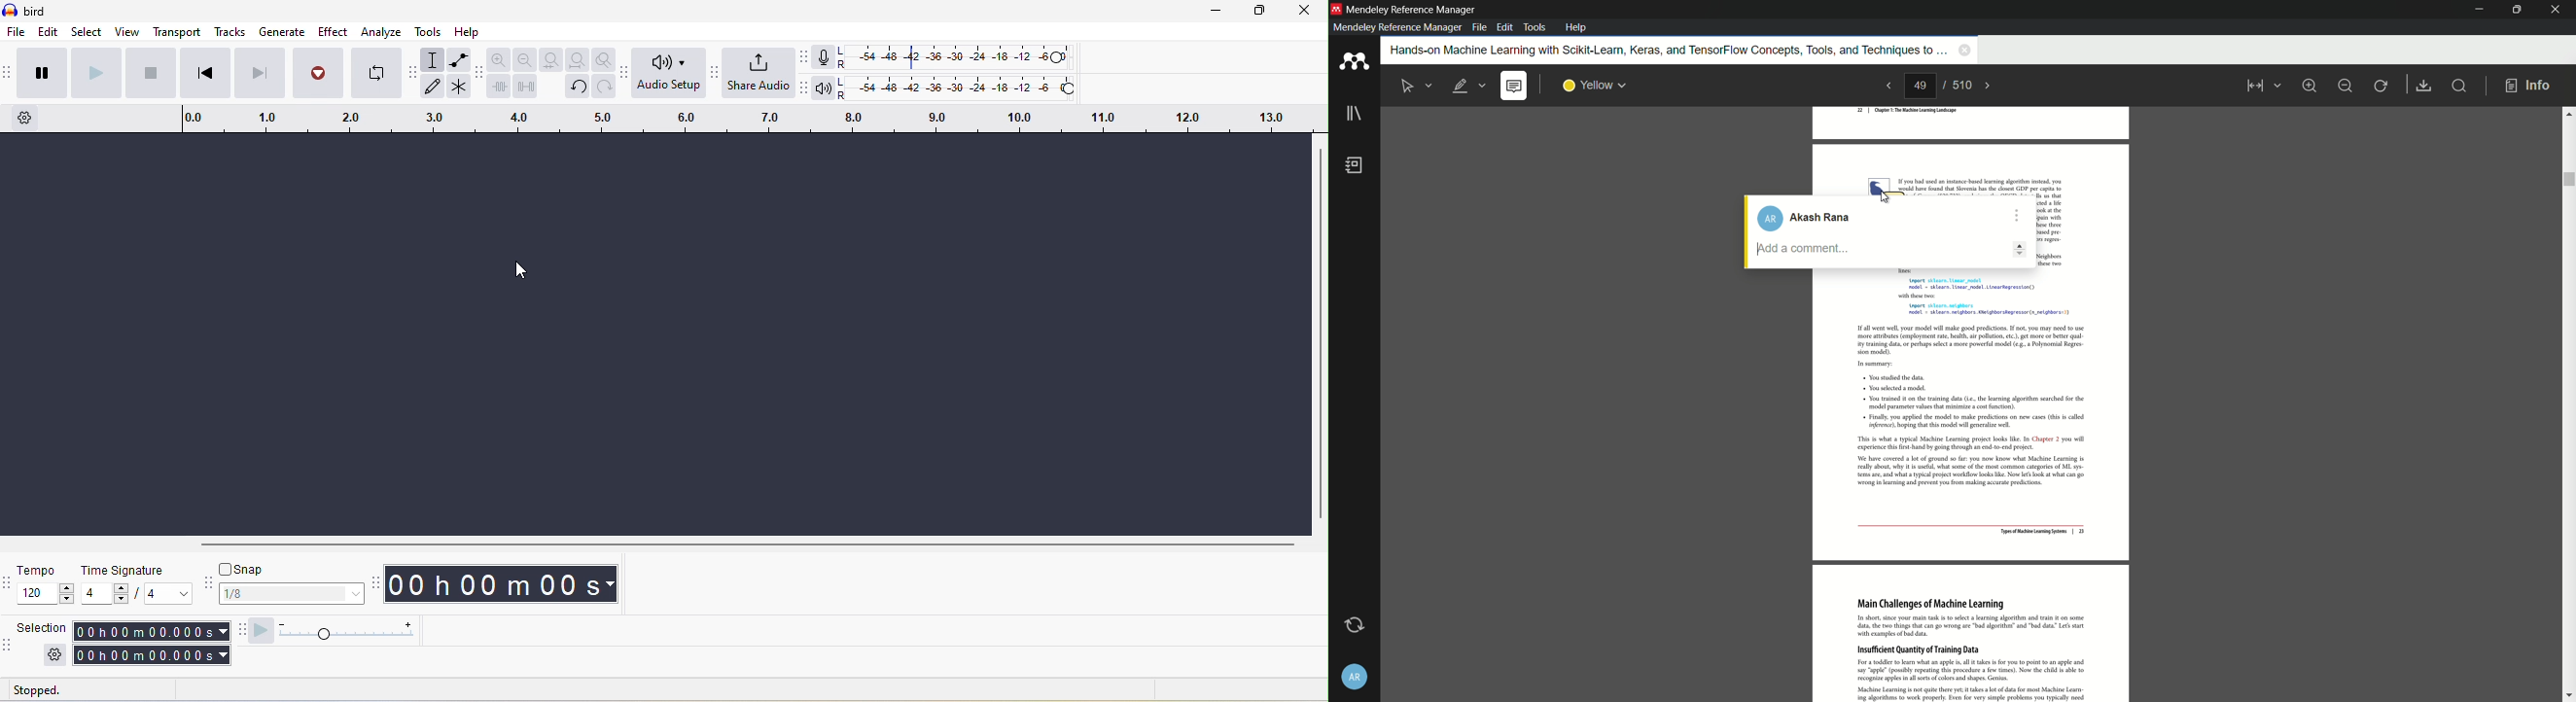 This screenshot has width=2576, height=728. Describe the element at coordinates (27, 120) in the screenshot. I see `timeline options` at that location.